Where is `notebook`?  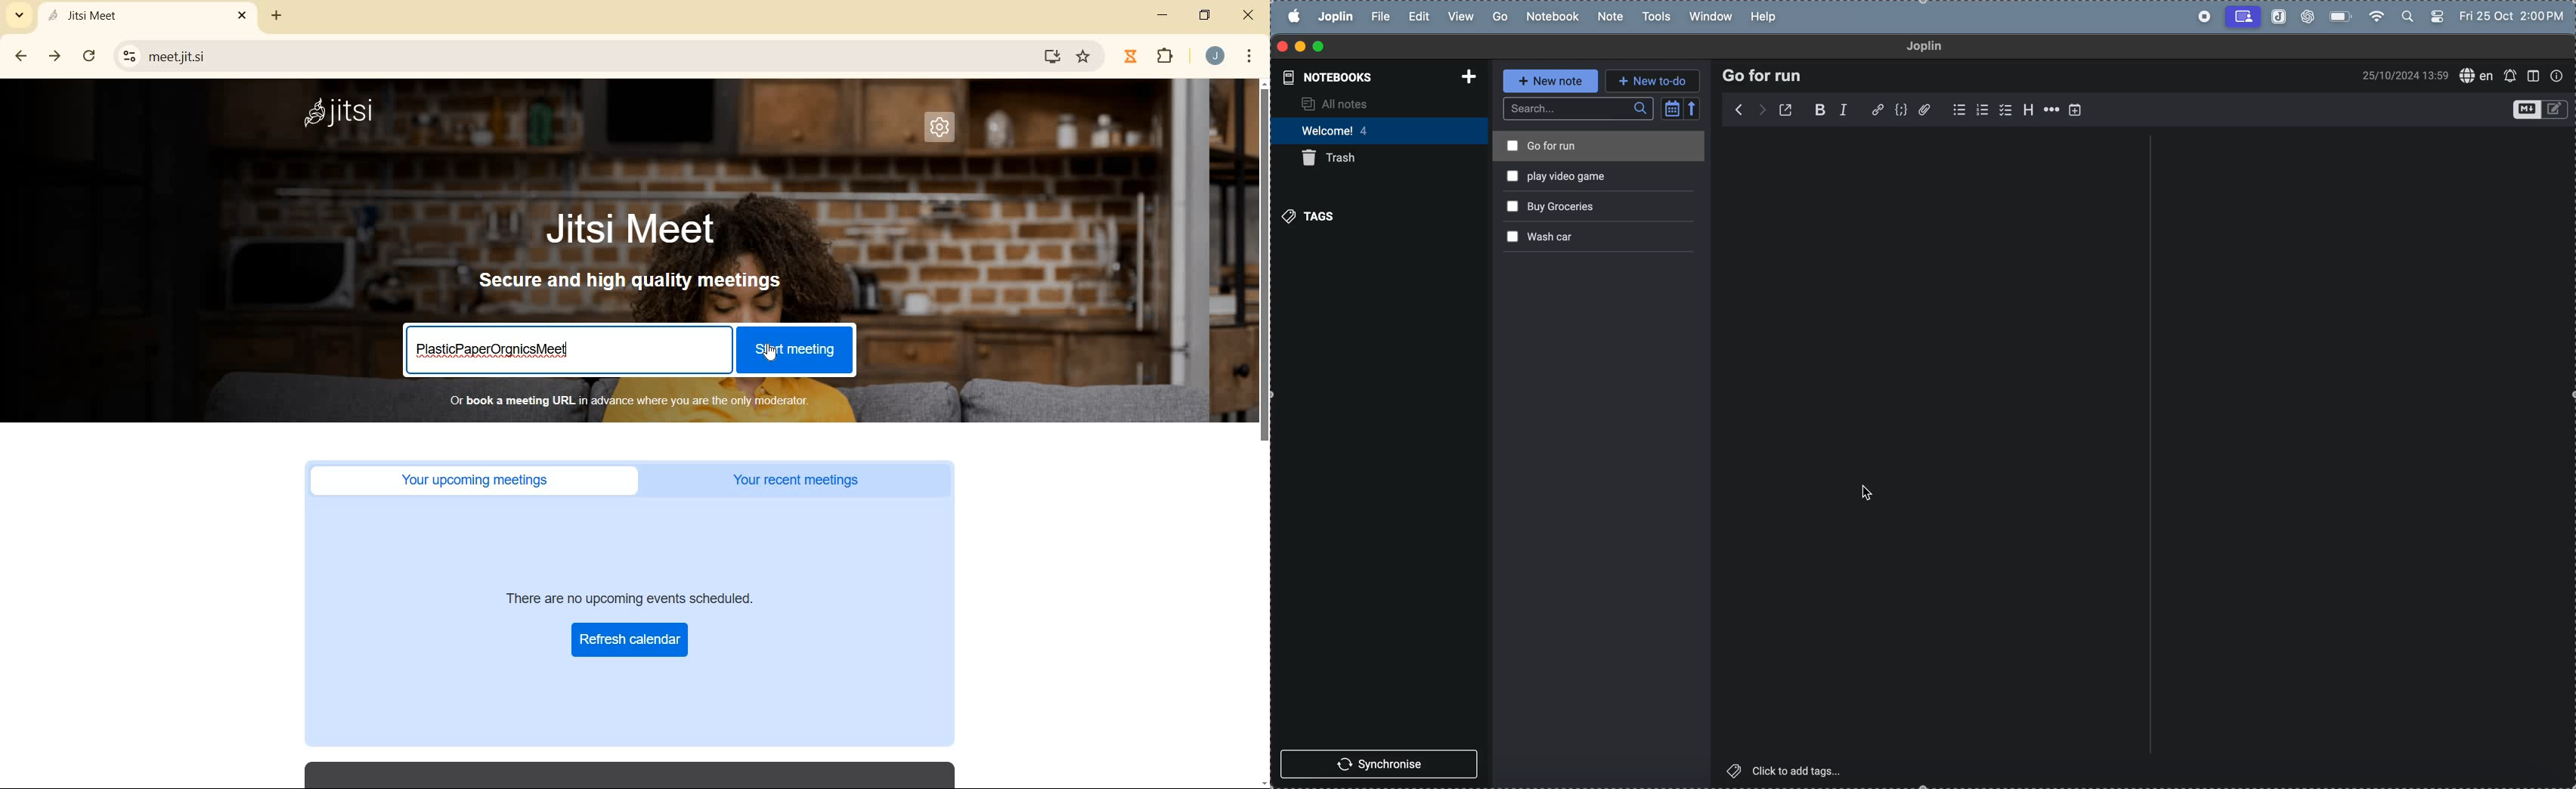 notebook is located at coordinates (1554, 16).